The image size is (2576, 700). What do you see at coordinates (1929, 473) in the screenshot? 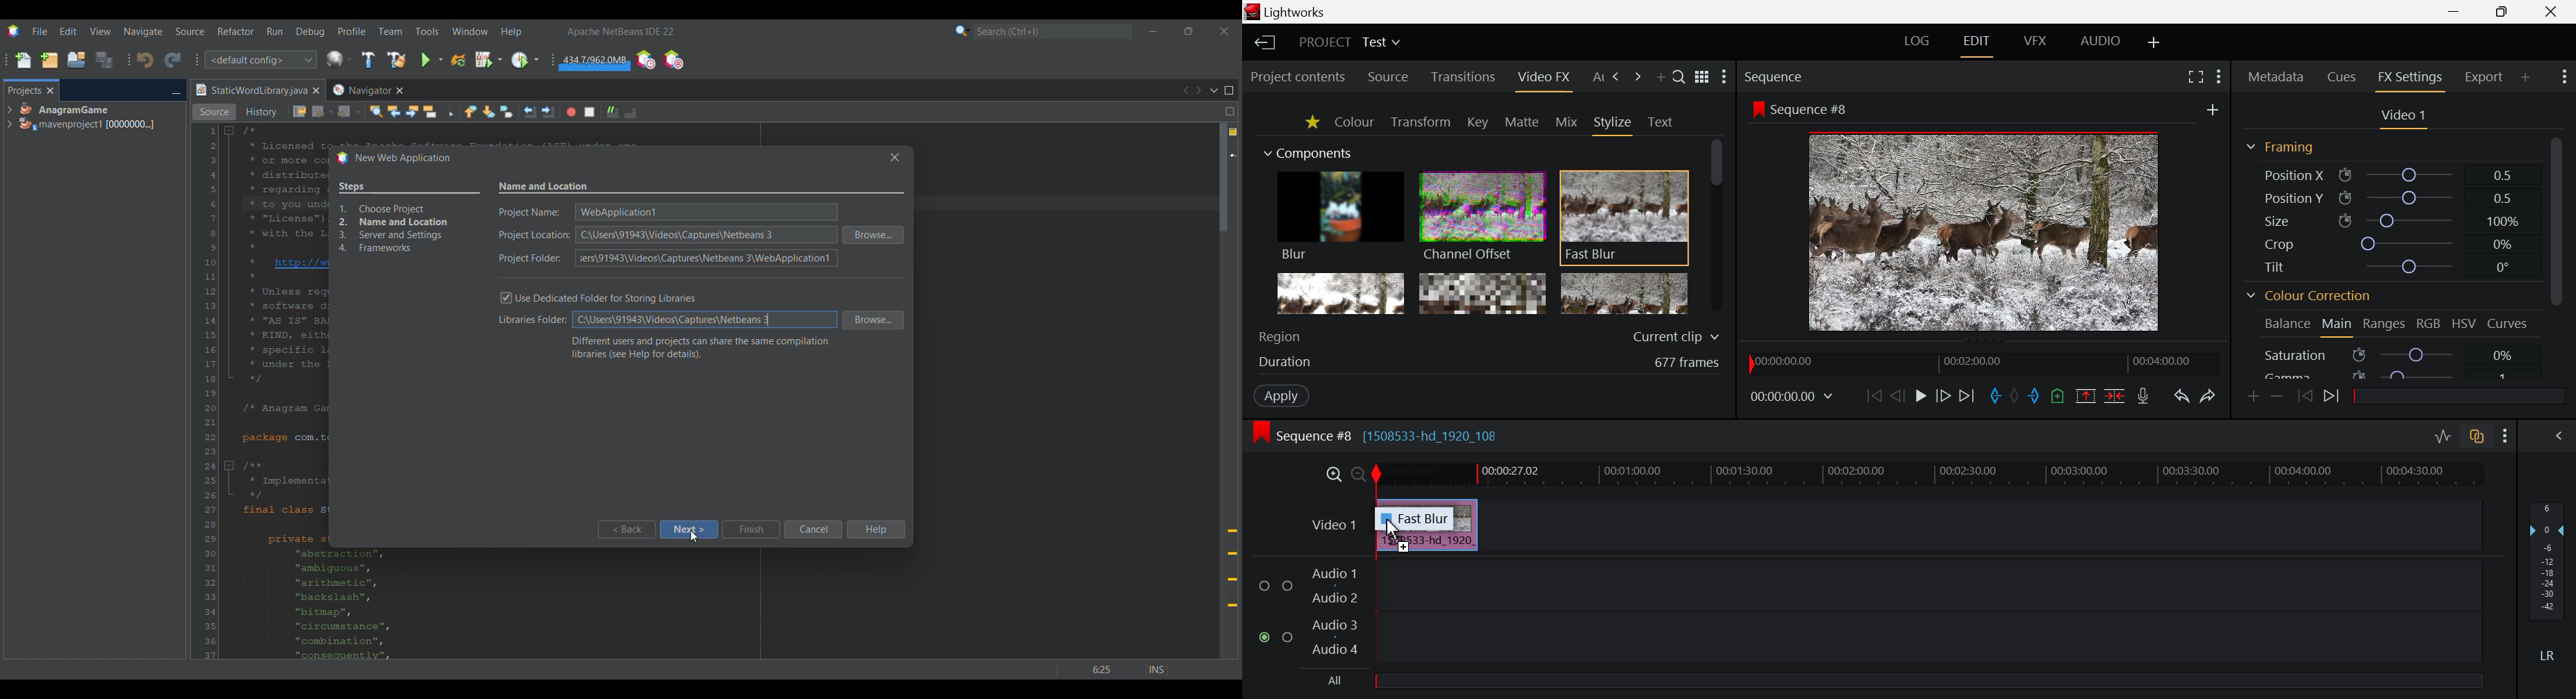
I see `Project Timeline` at bounding box center [1929, 473].